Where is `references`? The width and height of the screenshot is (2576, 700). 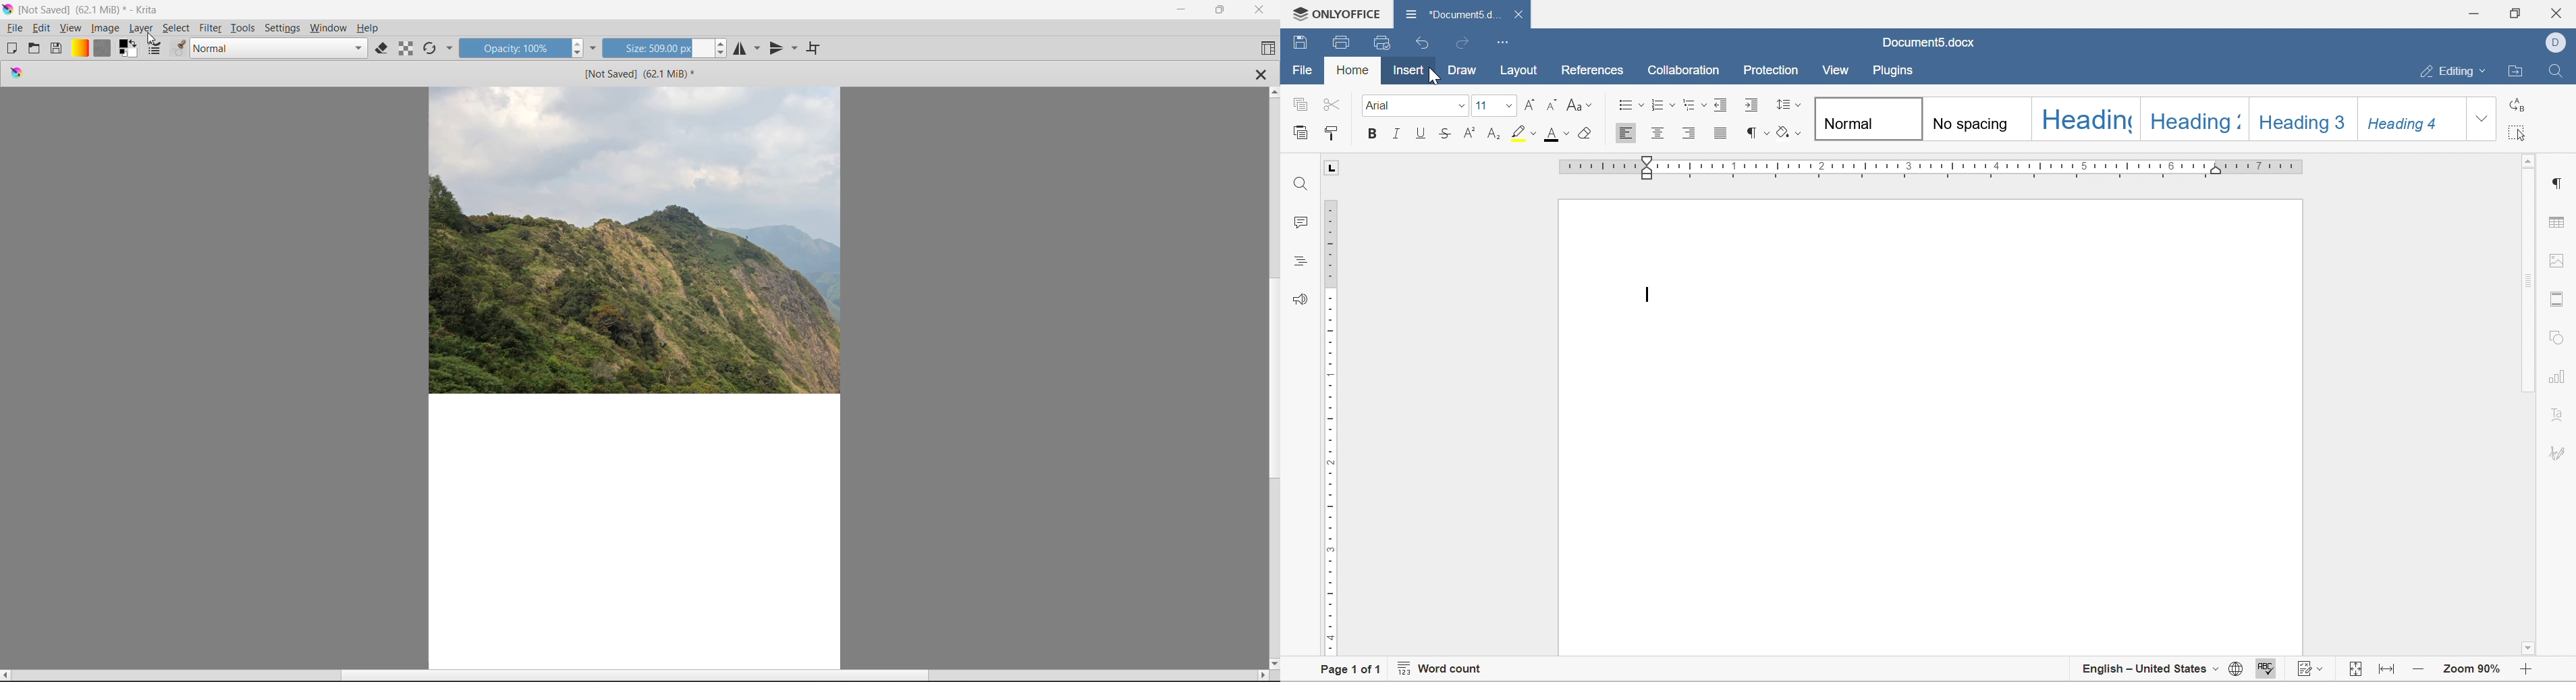
references is located at coordinates (1593, 70).